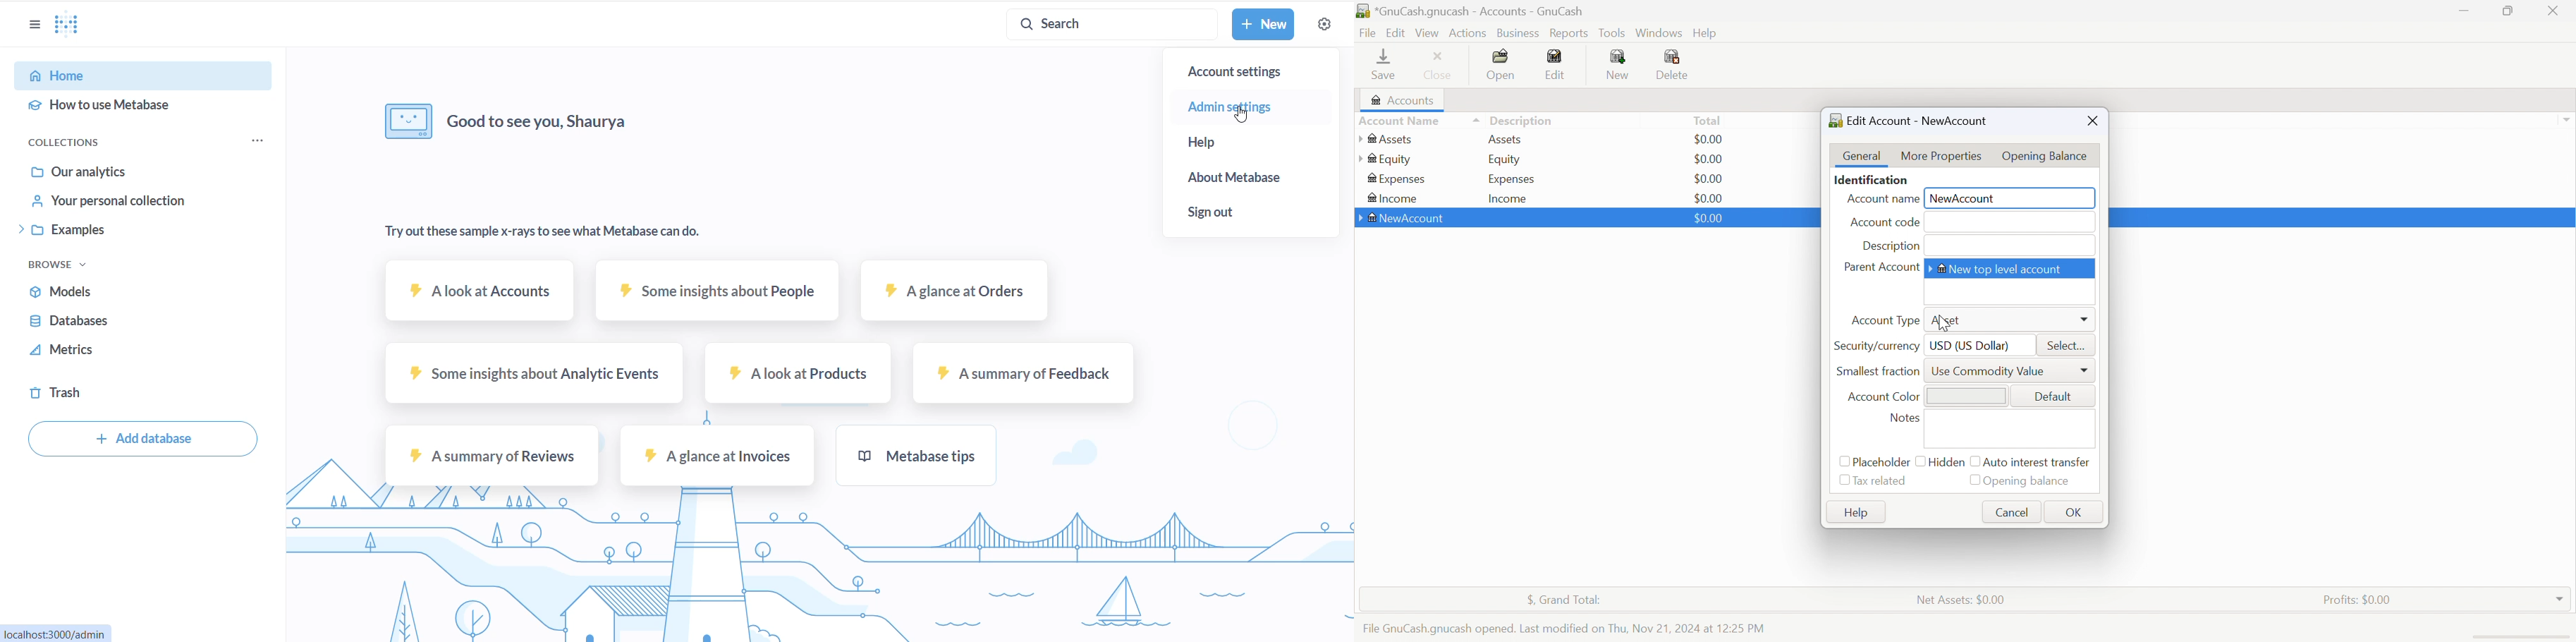 This screenshot has height=644, width=2576. Describe the element at coordinates (1975, 346) in the screenshot. I see `USD (US Dollar)` at that location.